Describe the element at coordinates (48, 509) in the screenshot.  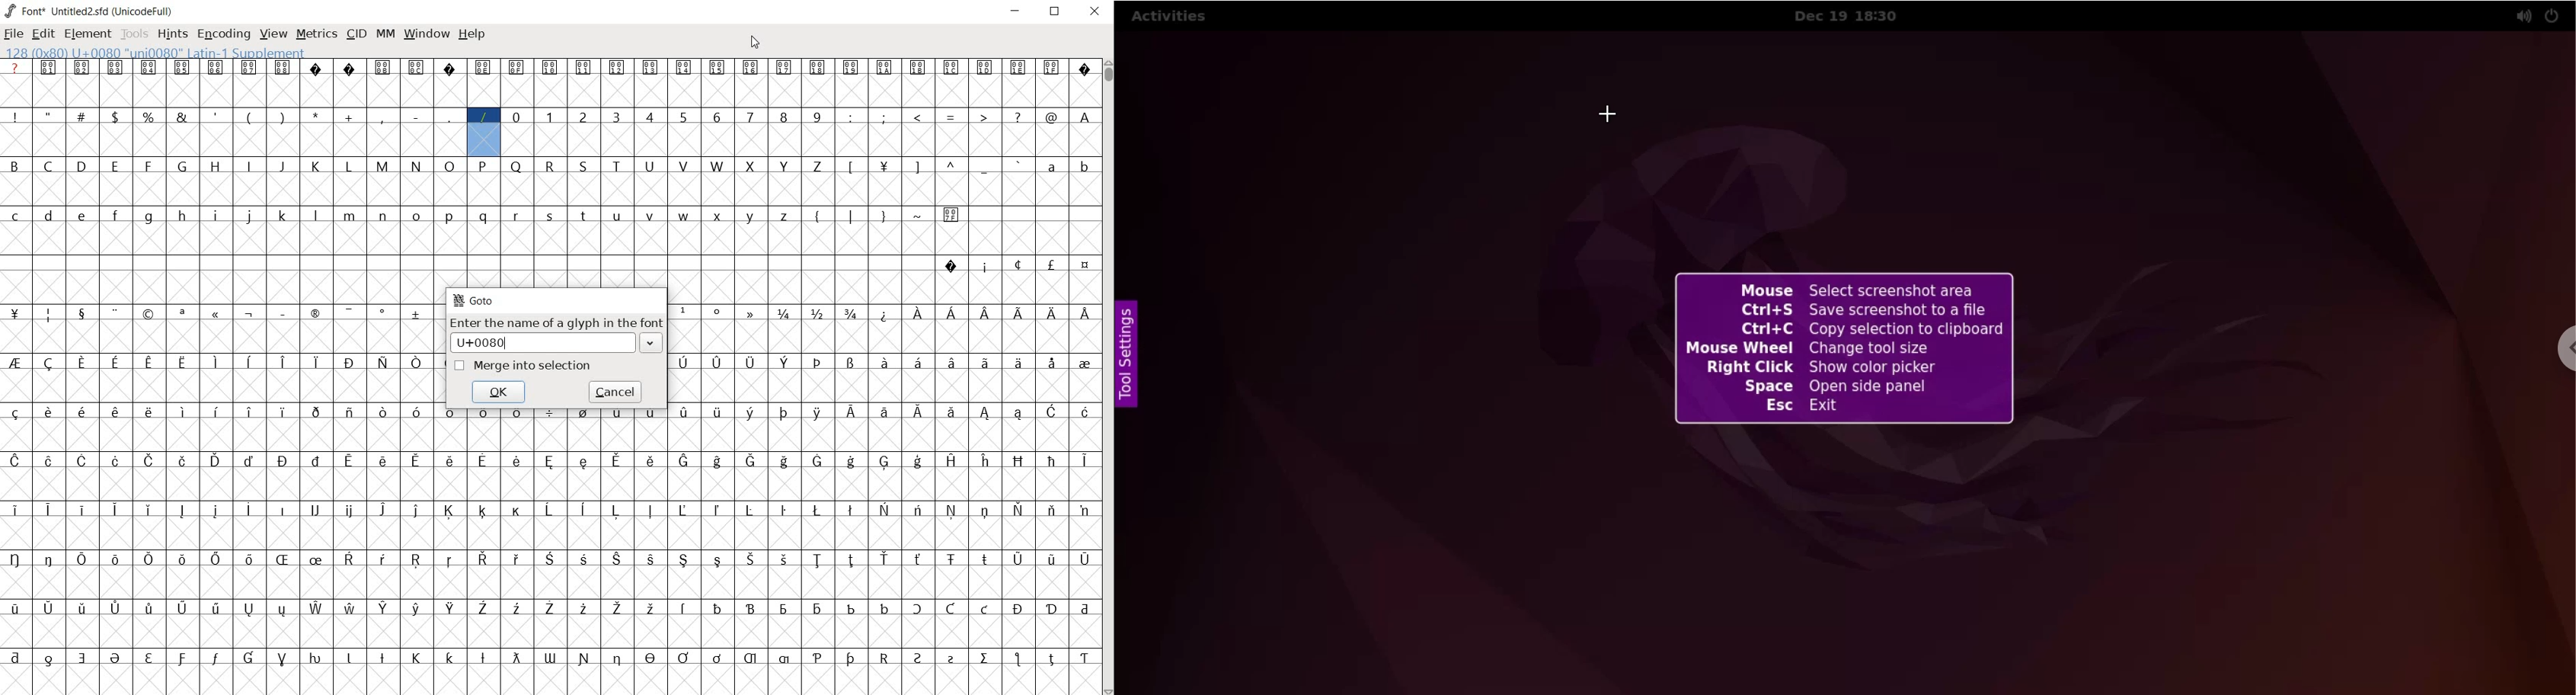
I see `glyph` at that location.